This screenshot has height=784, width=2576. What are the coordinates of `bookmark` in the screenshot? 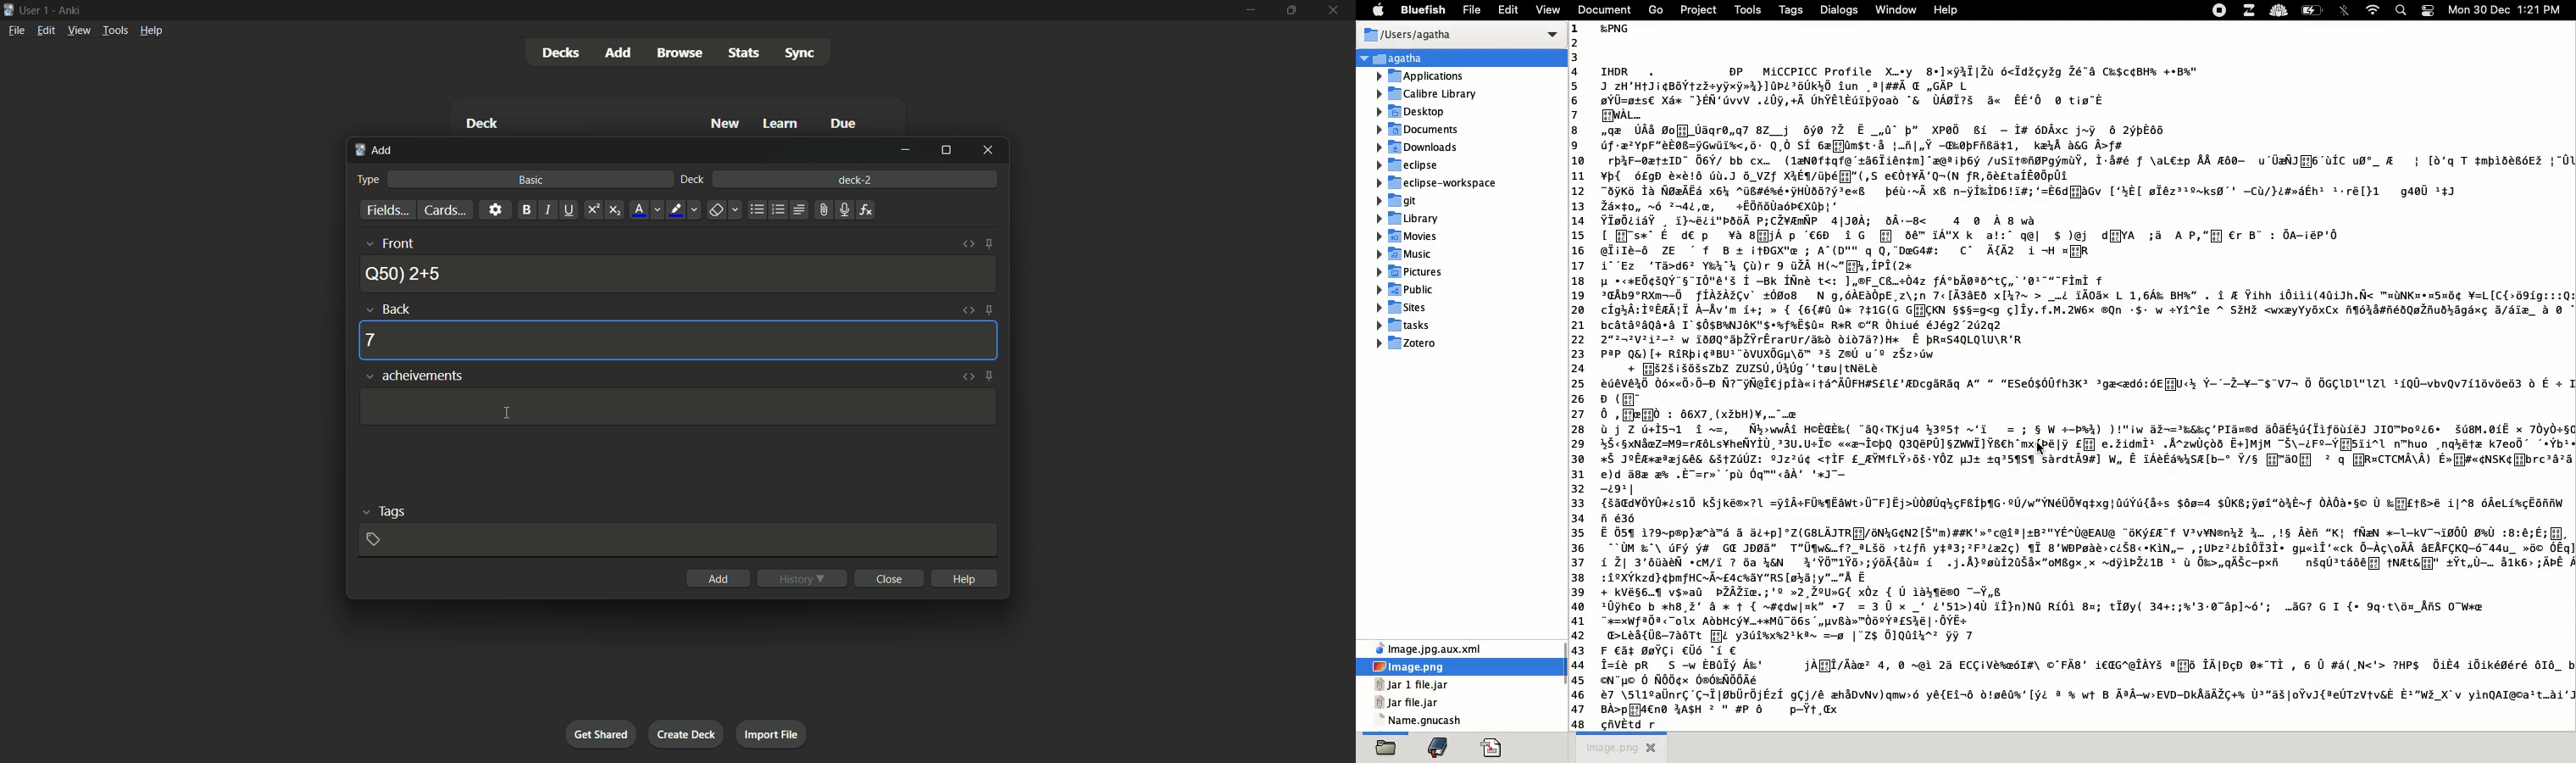 It's located at (1437, 745).